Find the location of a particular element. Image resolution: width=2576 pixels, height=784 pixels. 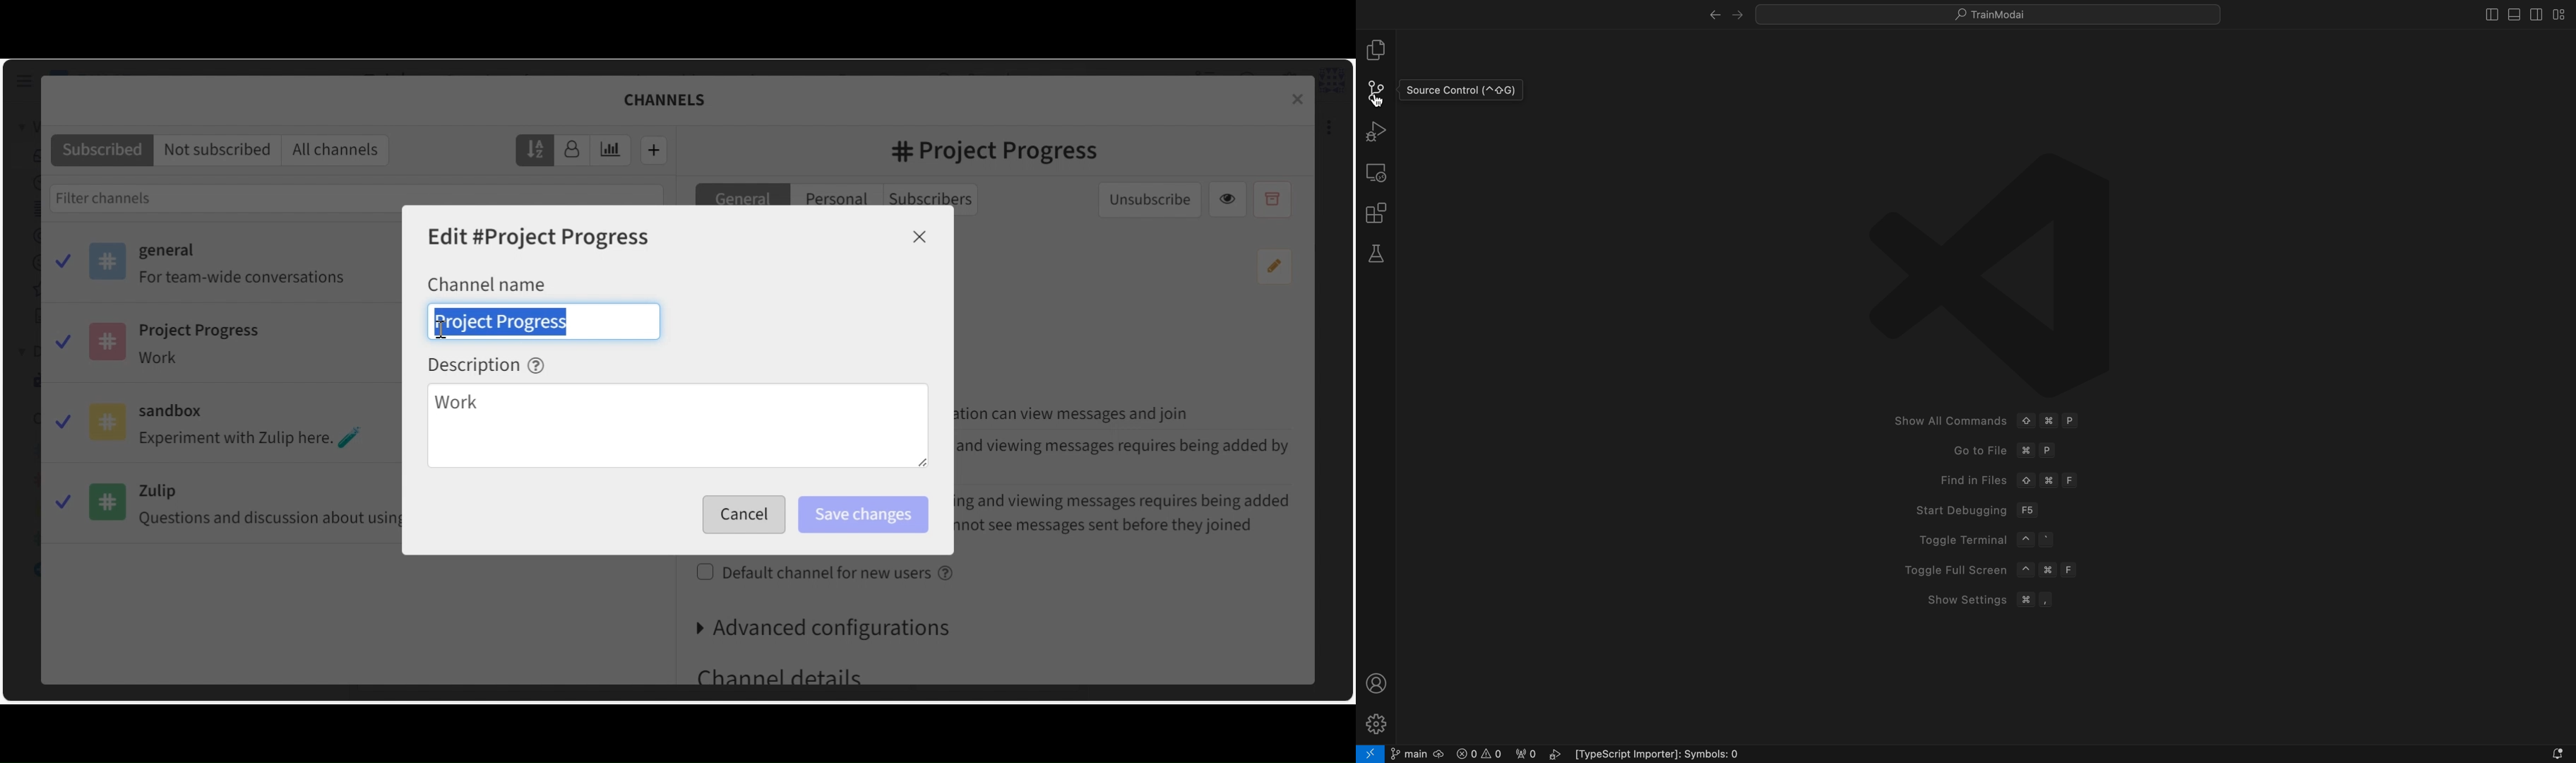

profile is located at coordinates (1377, 683).